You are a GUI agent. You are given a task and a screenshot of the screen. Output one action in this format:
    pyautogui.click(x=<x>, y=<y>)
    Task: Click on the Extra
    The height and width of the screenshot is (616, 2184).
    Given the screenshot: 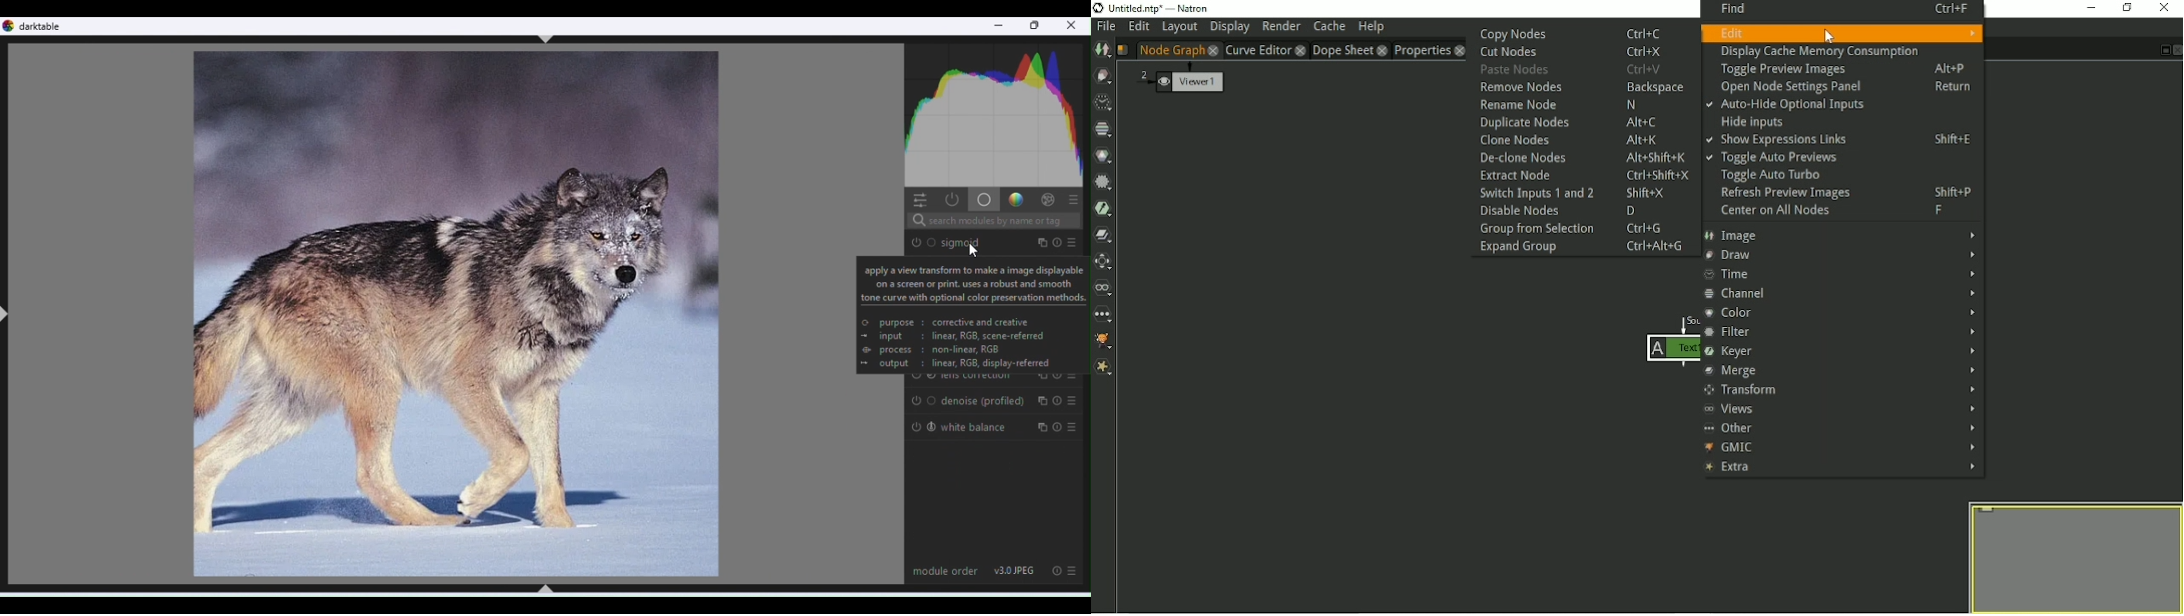 What is the action you would take?
    pyautogui.click(x=1841, y=468)
    